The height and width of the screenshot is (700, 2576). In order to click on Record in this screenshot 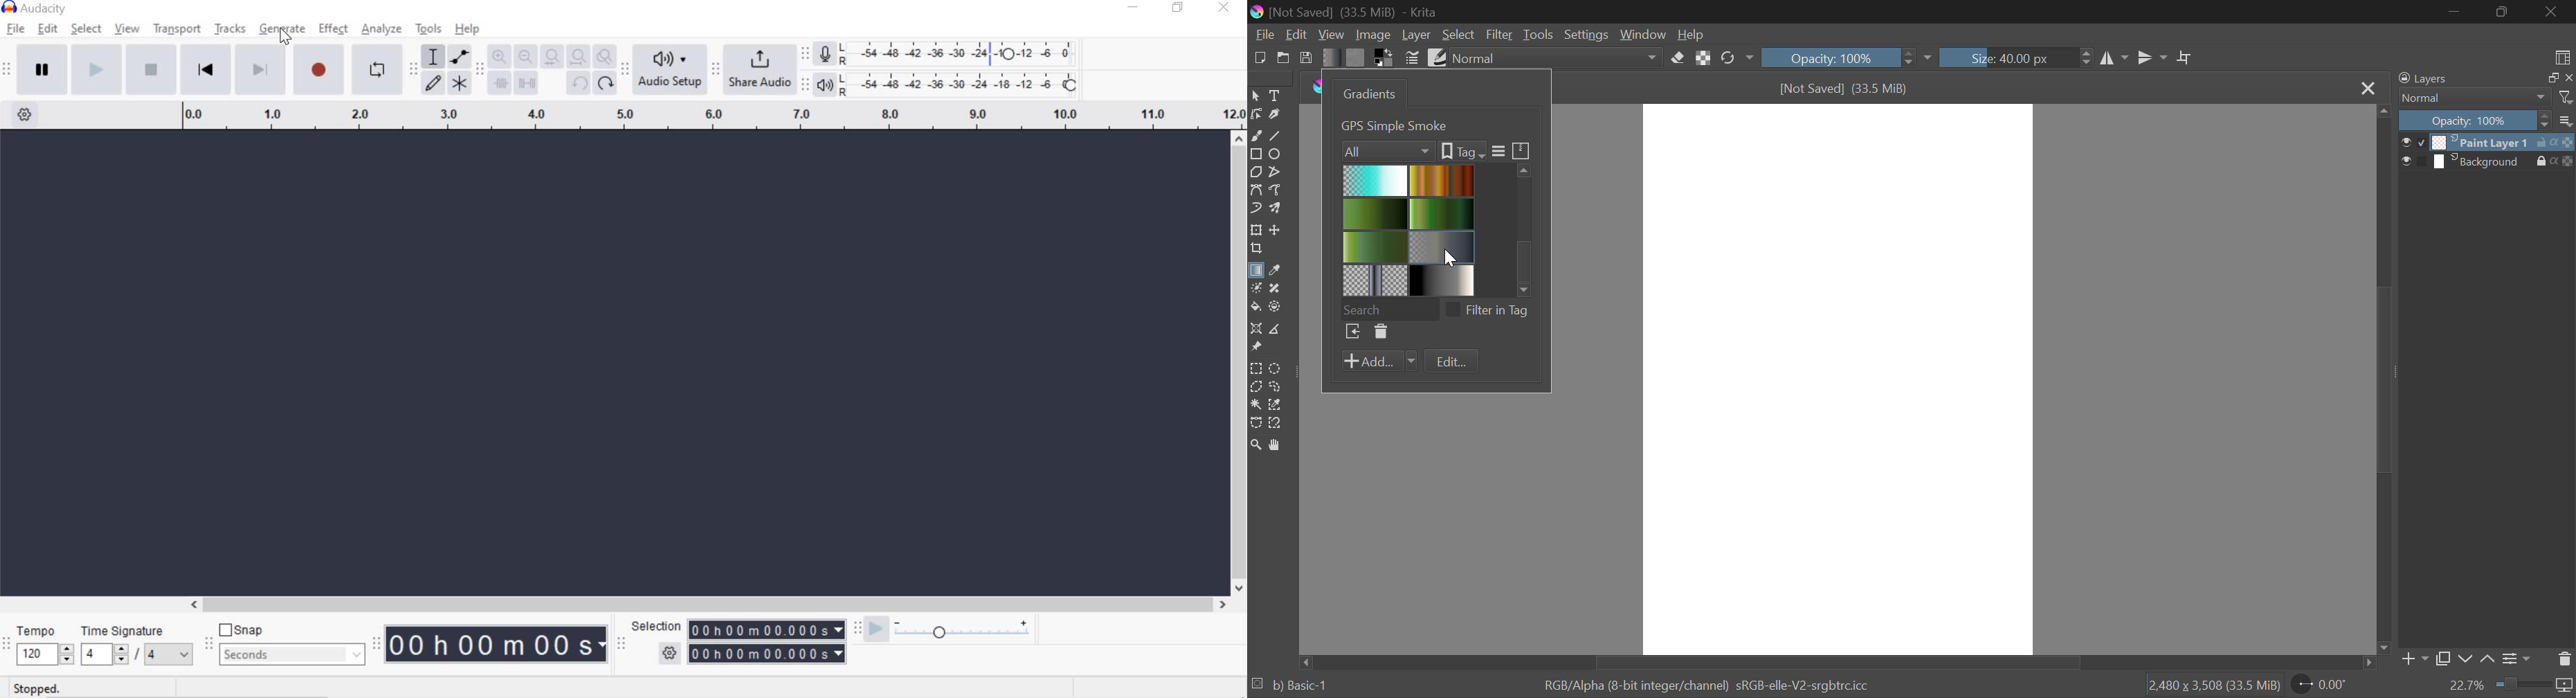, I will do `click(322, 70)`.